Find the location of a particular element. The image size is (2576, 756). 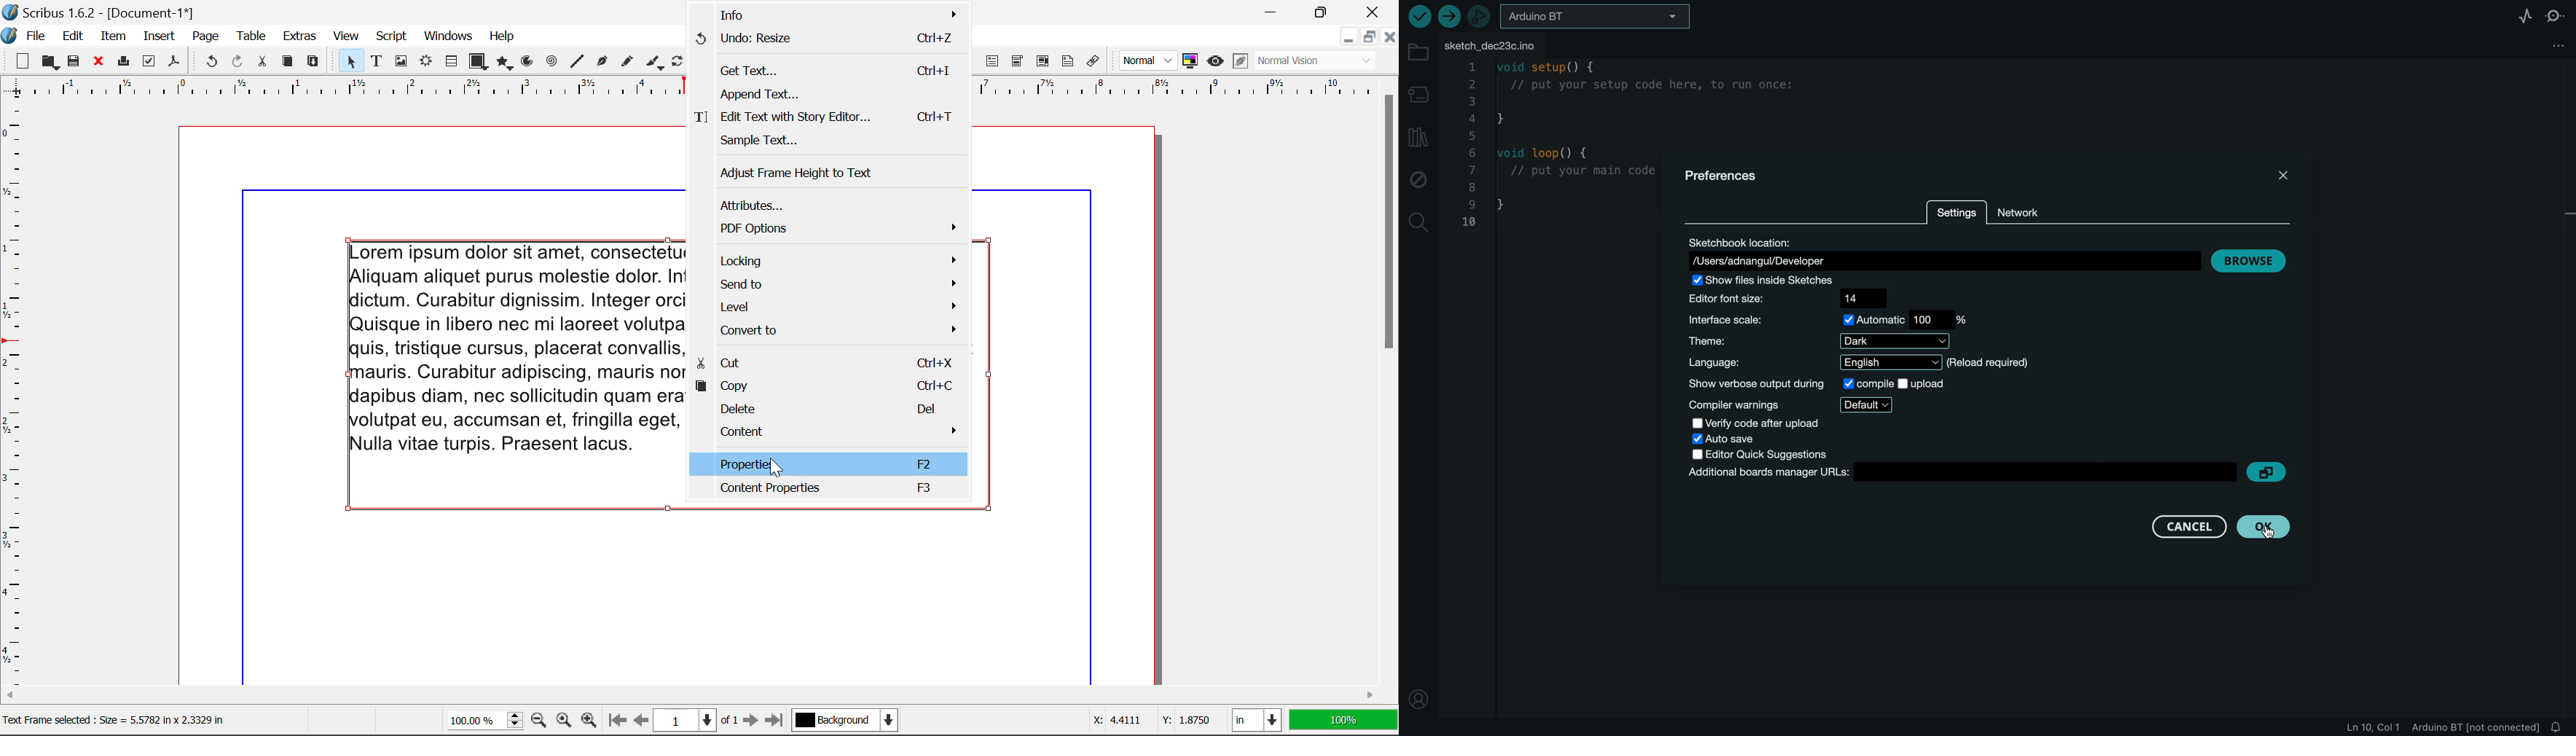

Append Text is located at coordinates (828, 94).